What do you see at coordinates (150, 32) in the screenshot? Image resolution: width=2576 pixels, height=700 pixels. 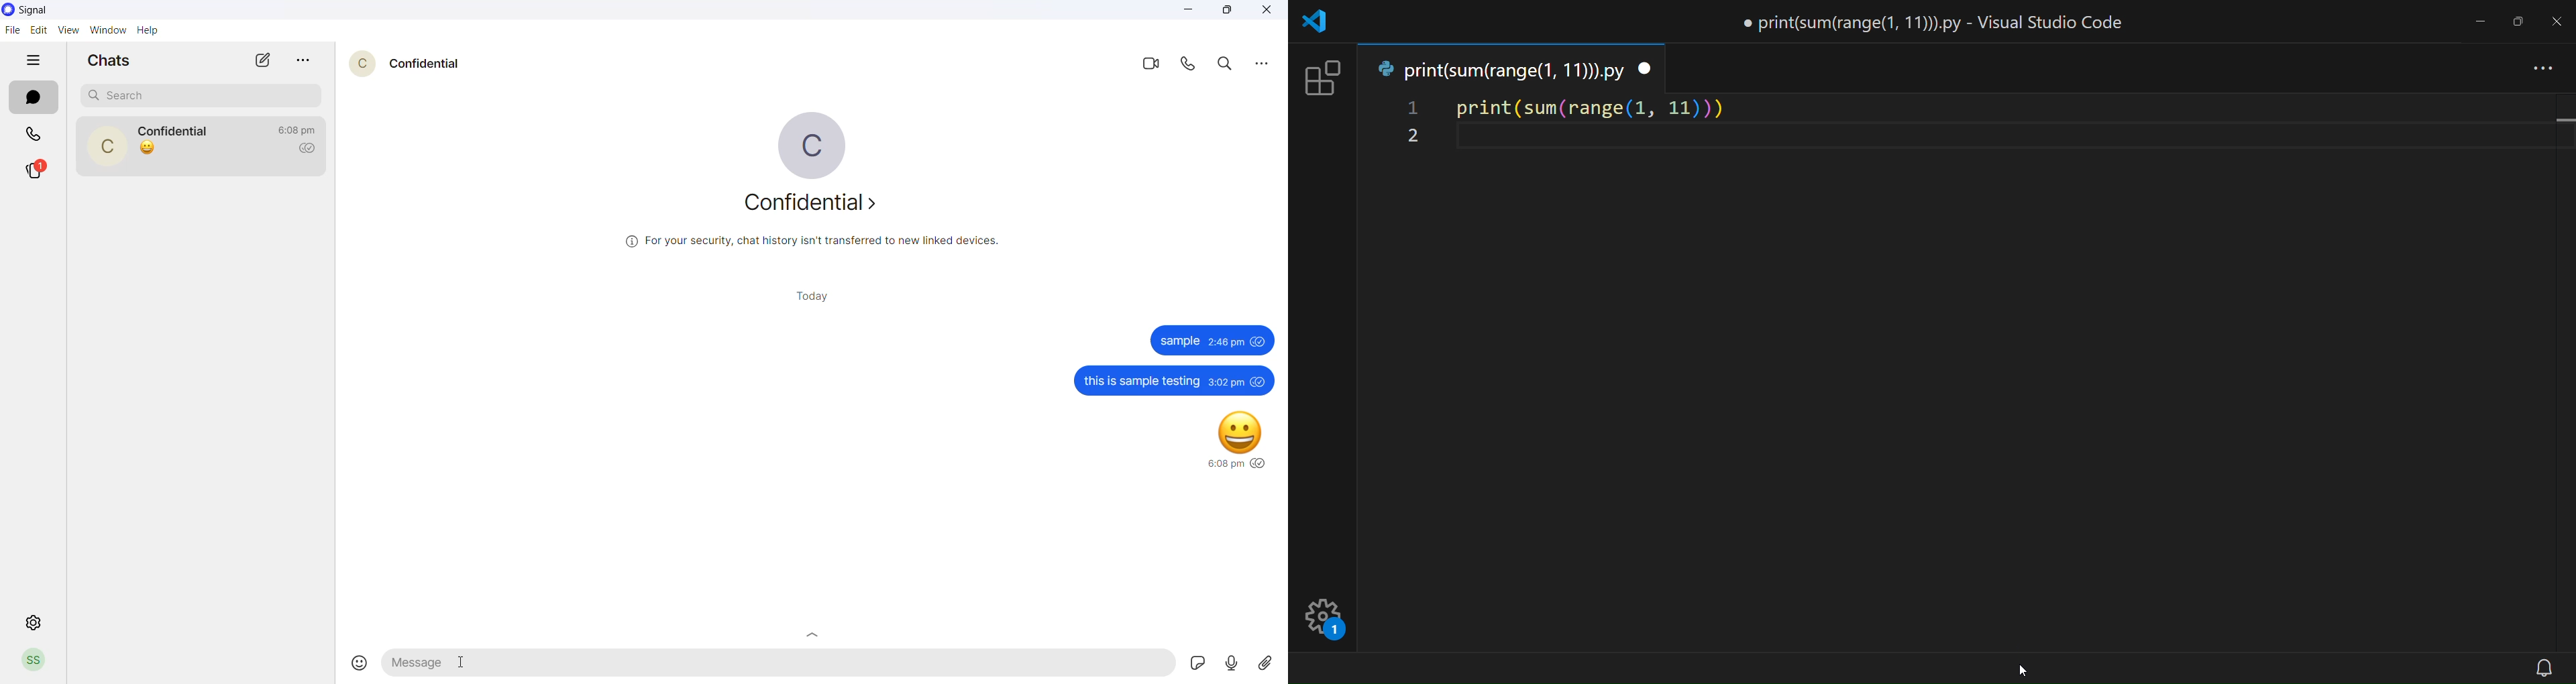 I see `help` at bounding box center [150, 32].